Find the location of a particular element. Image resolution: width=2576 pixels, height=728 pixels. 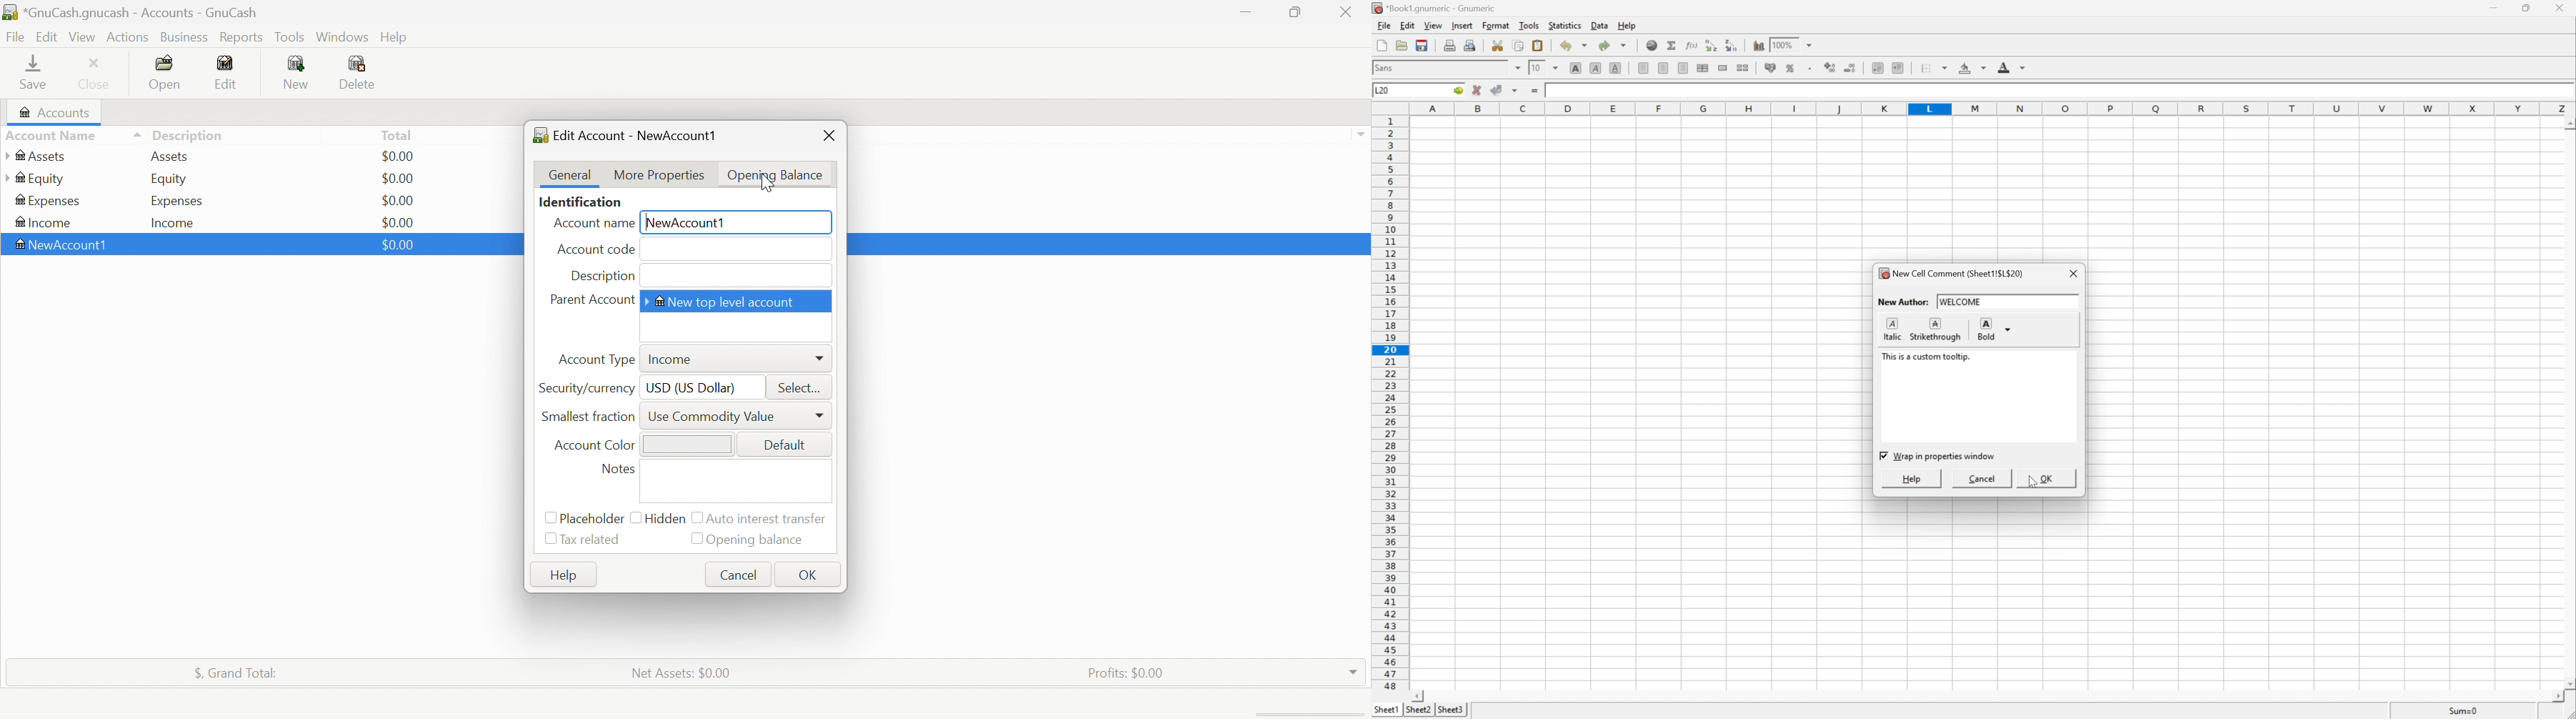

Expenses is located at coordinates (175, 200).